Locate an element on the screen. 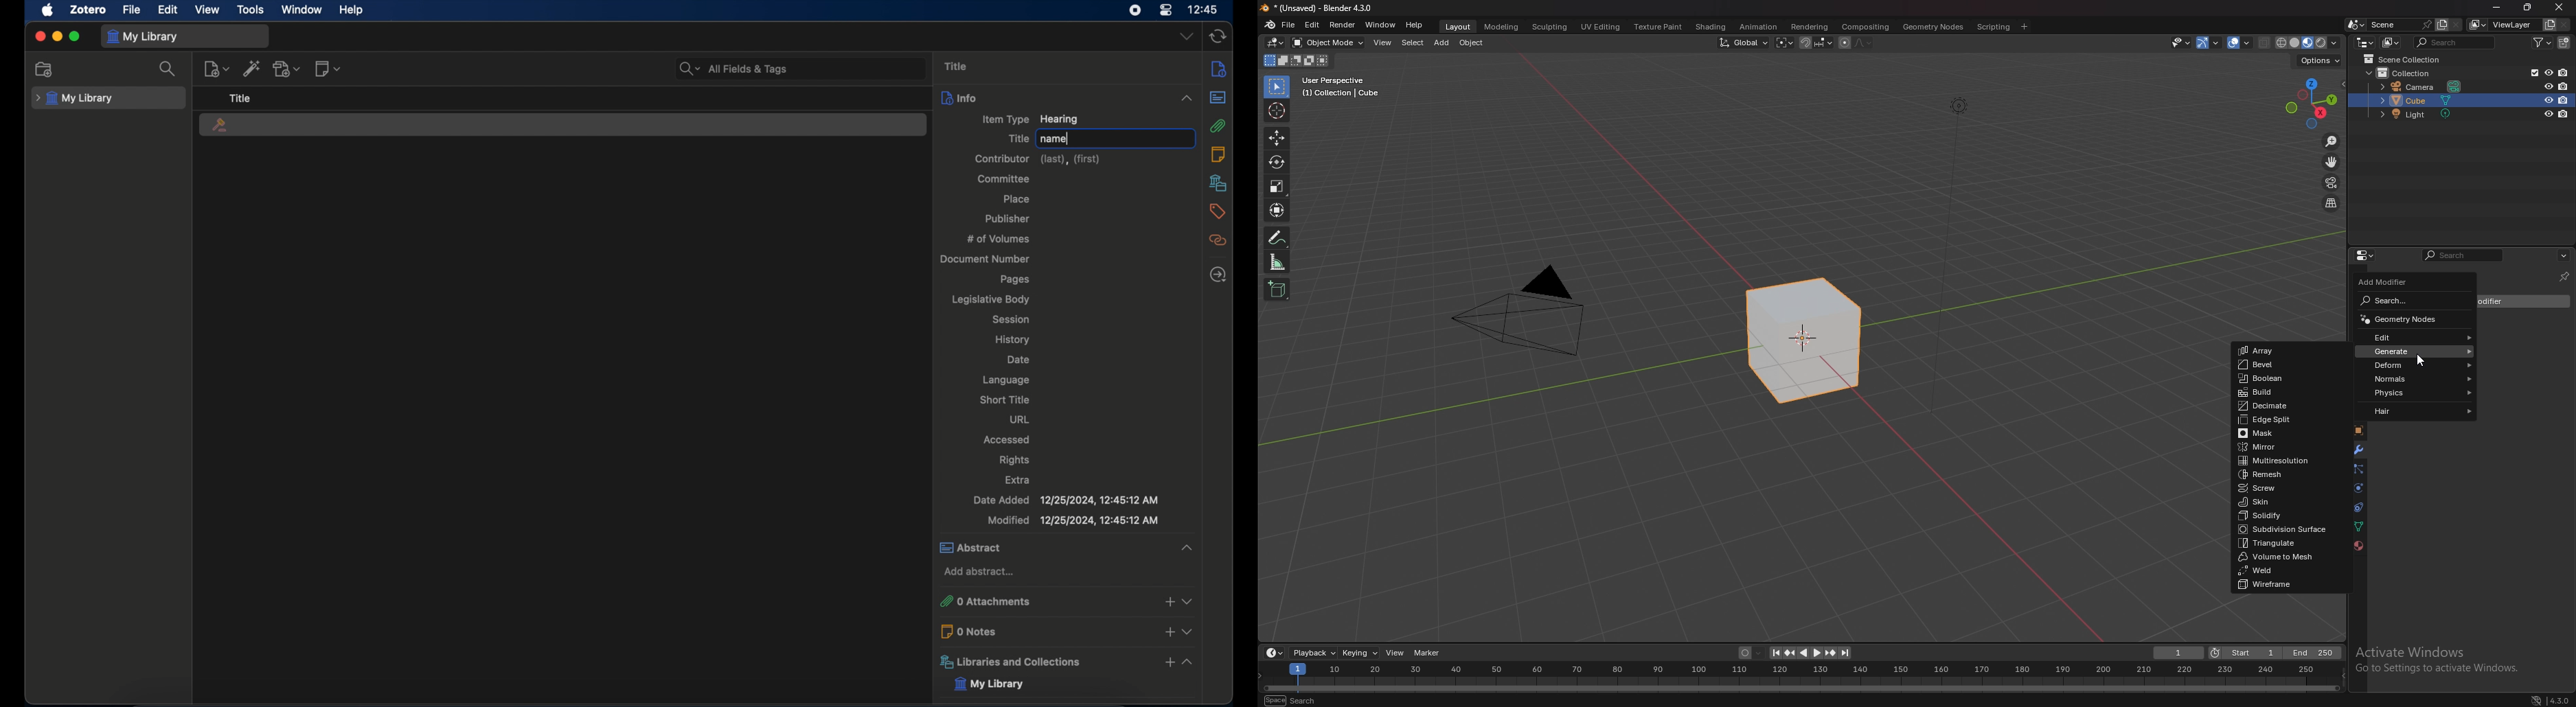 Image resolution: width=2576 pixels, height=728 pixels. publisher is located at coordinates (1009, 218).